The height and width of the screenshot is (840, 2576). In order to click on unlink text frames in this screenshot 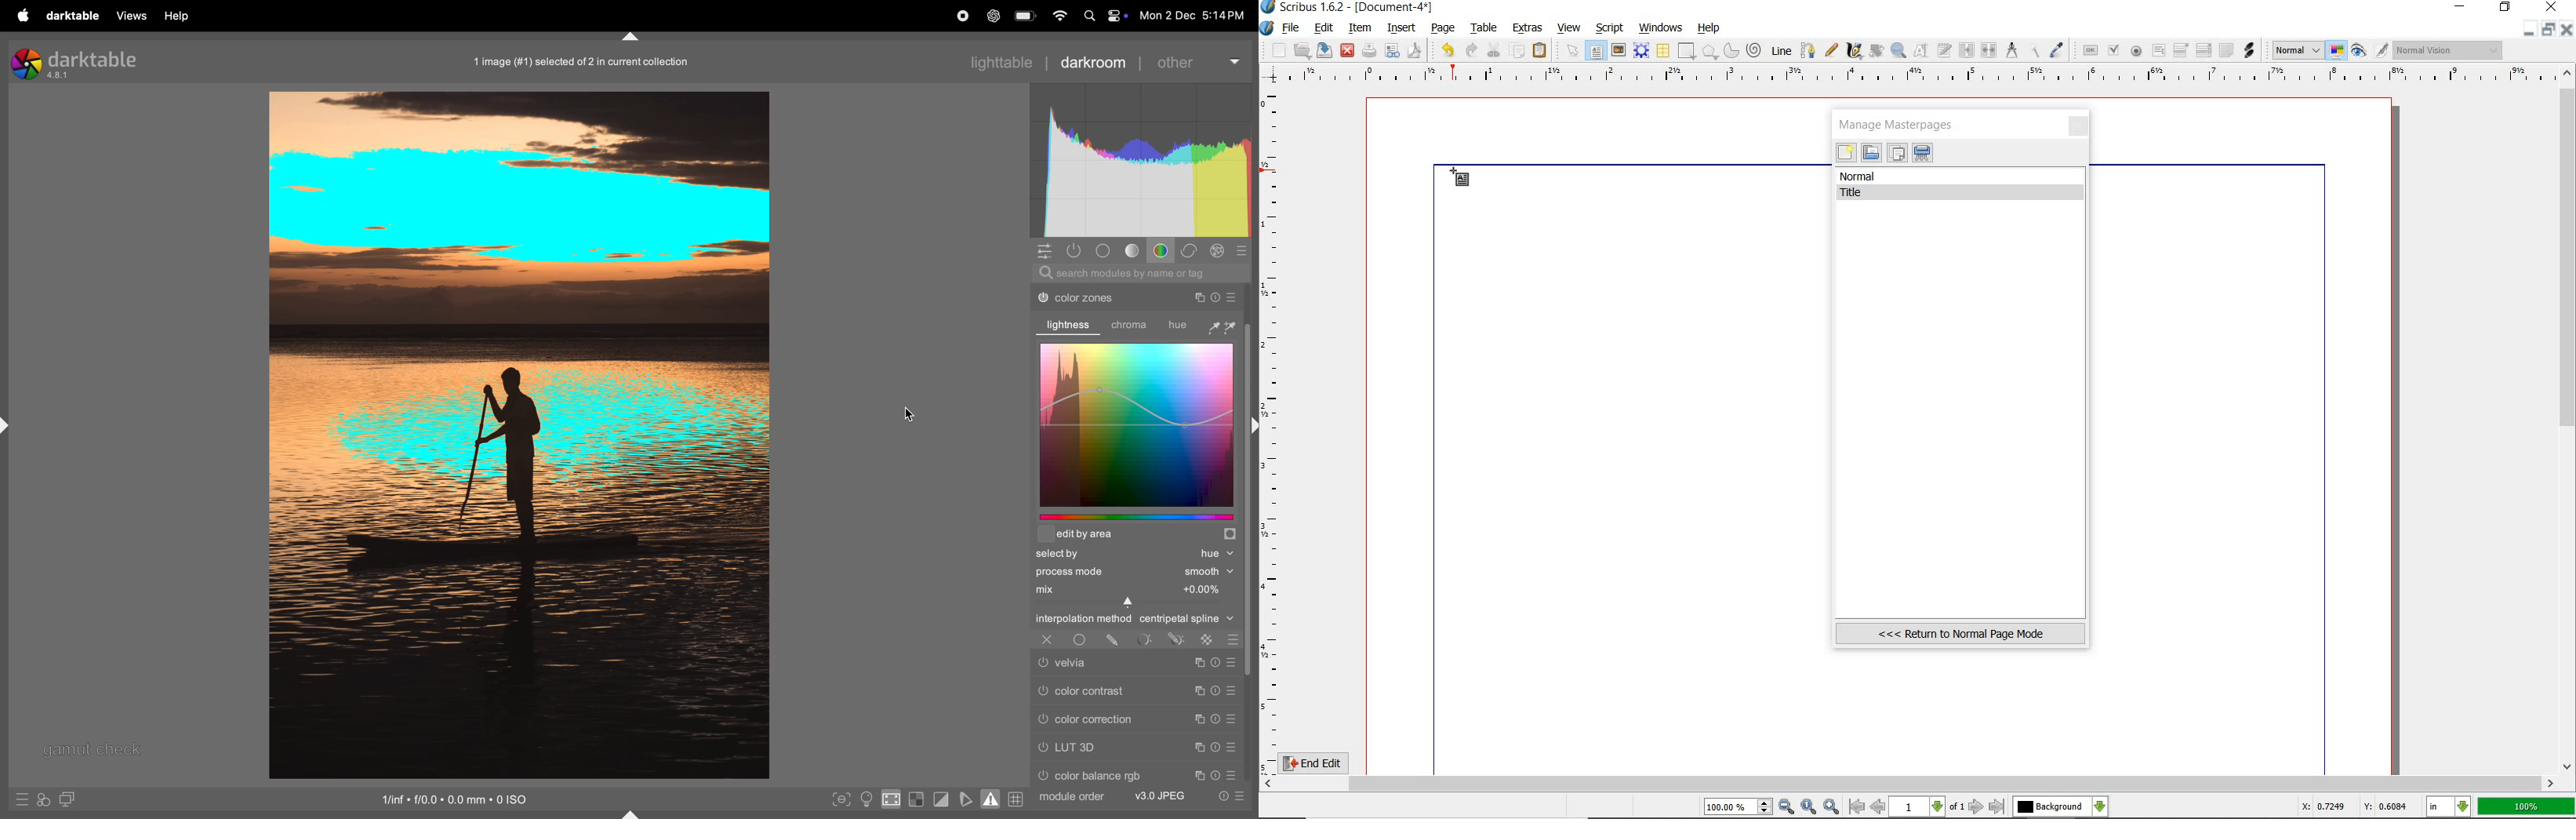, I will do `click(1989, 51)`.